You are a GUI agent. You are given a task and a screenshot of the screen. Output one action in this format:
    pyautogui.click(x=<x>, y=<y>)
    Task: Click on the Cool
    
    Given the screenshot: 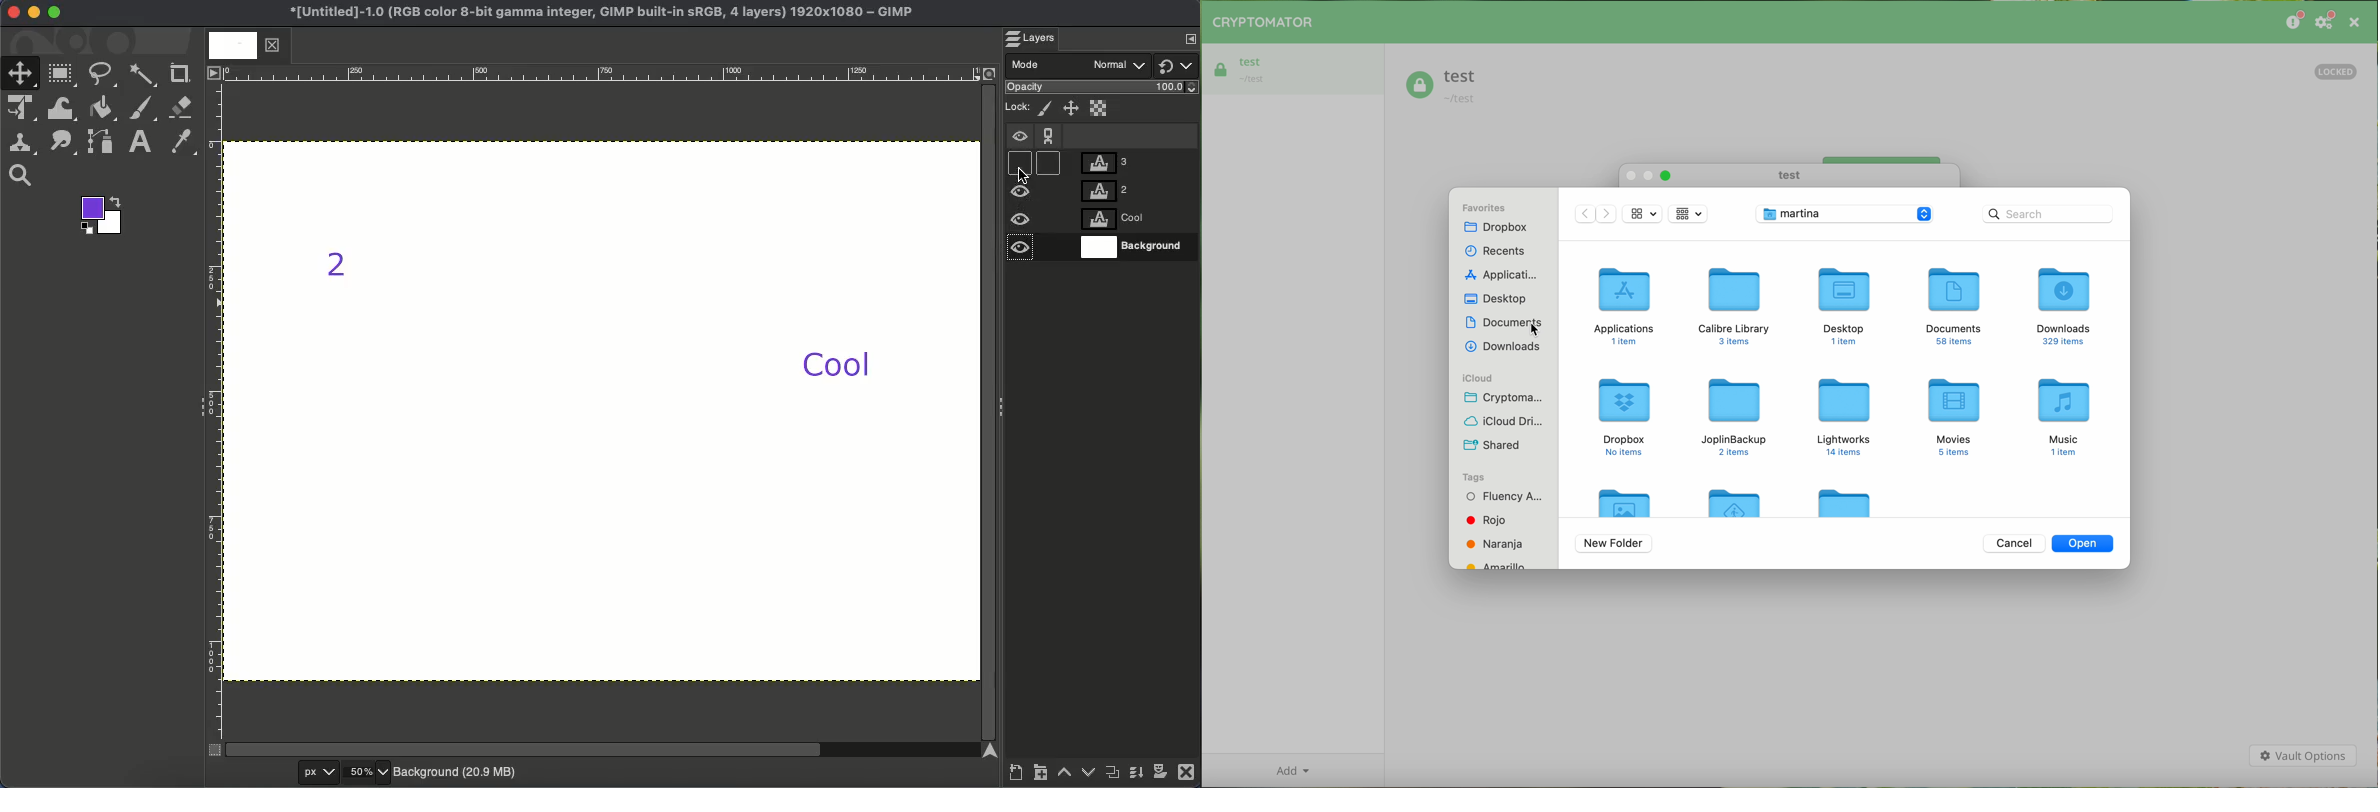 What is the action you would take?
    pyautogui.click(x=835, y=366)
    